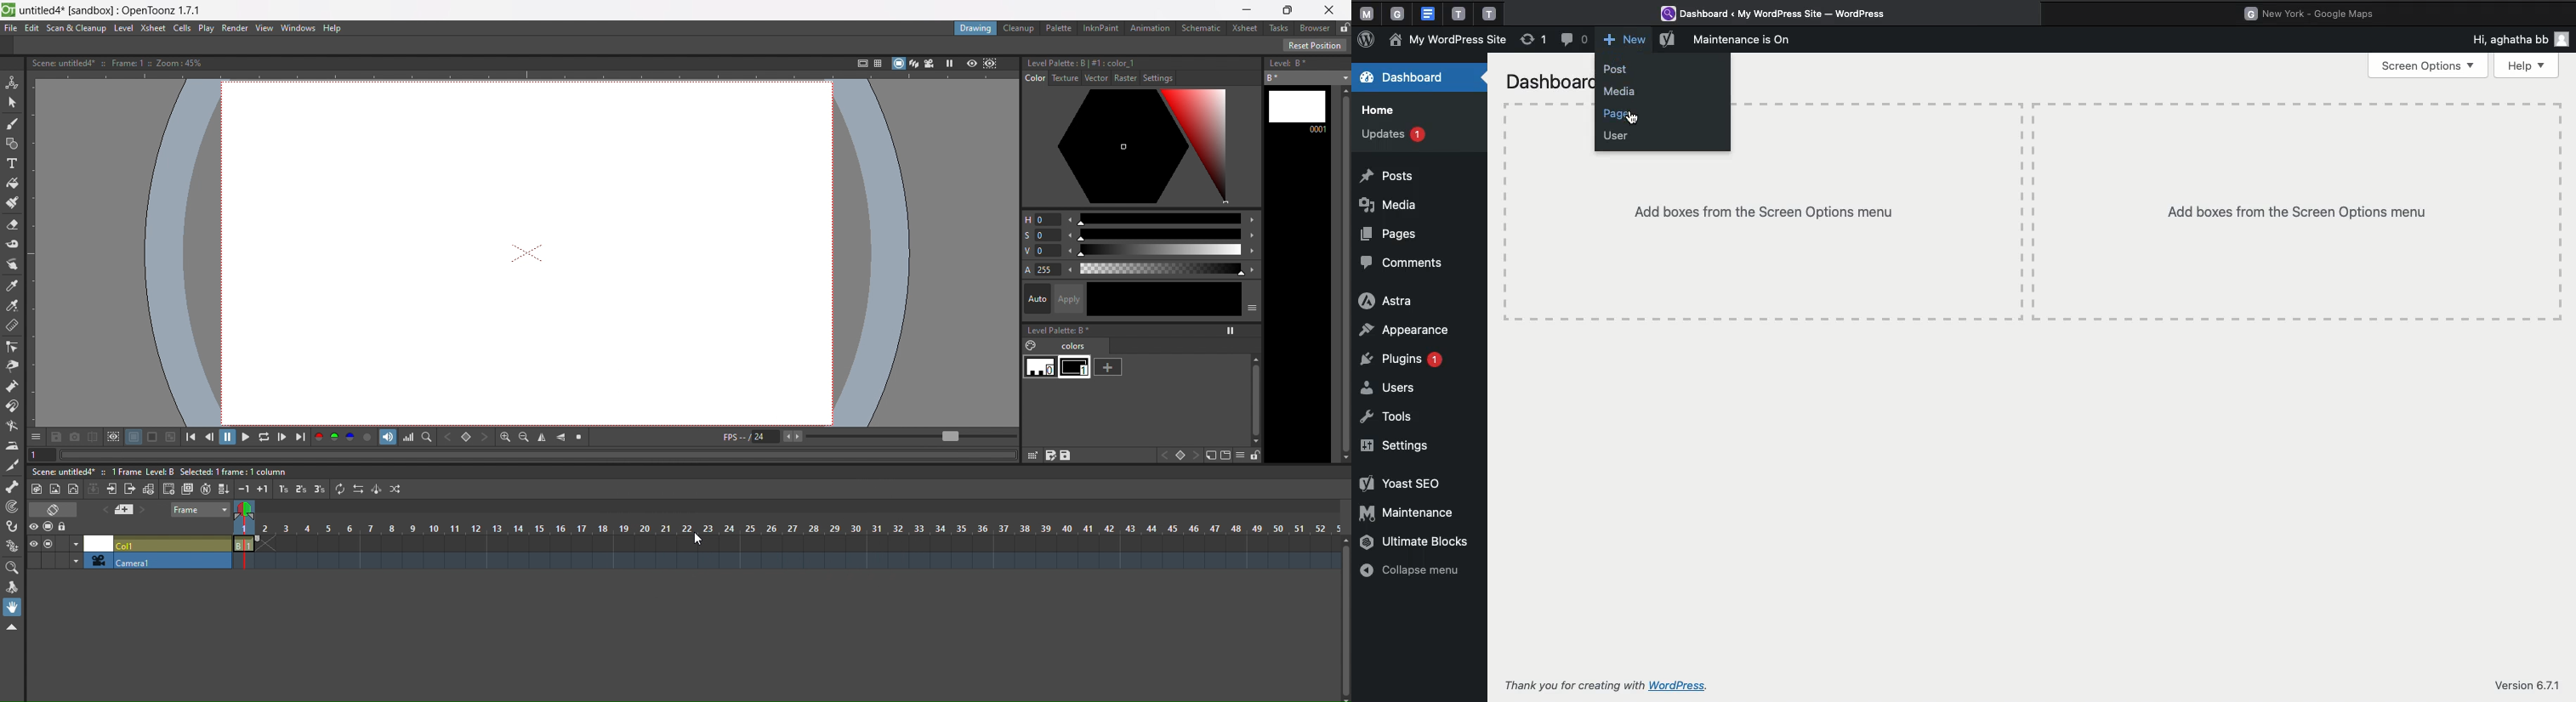 This screenshot has width=2576, height=728. I want to click on reverse, so click(358, 488).